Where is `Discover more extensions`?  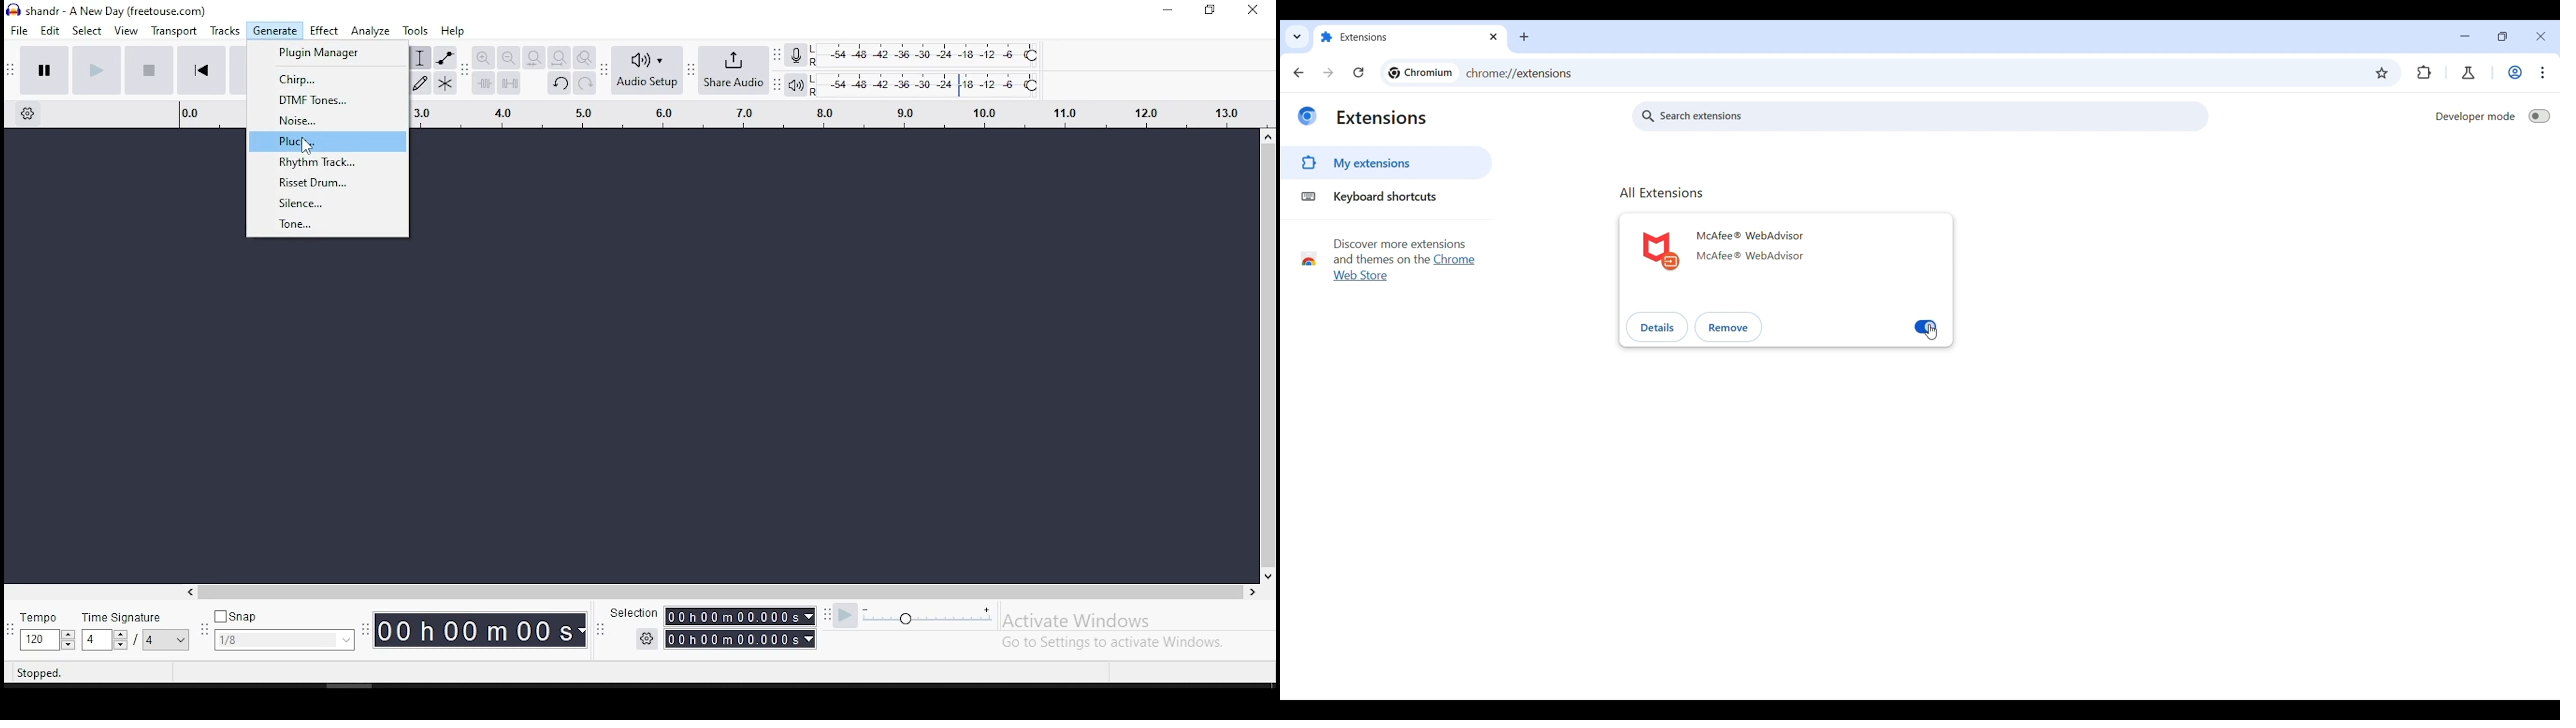 Discover more extensions is located at coordinates (1399, 244).